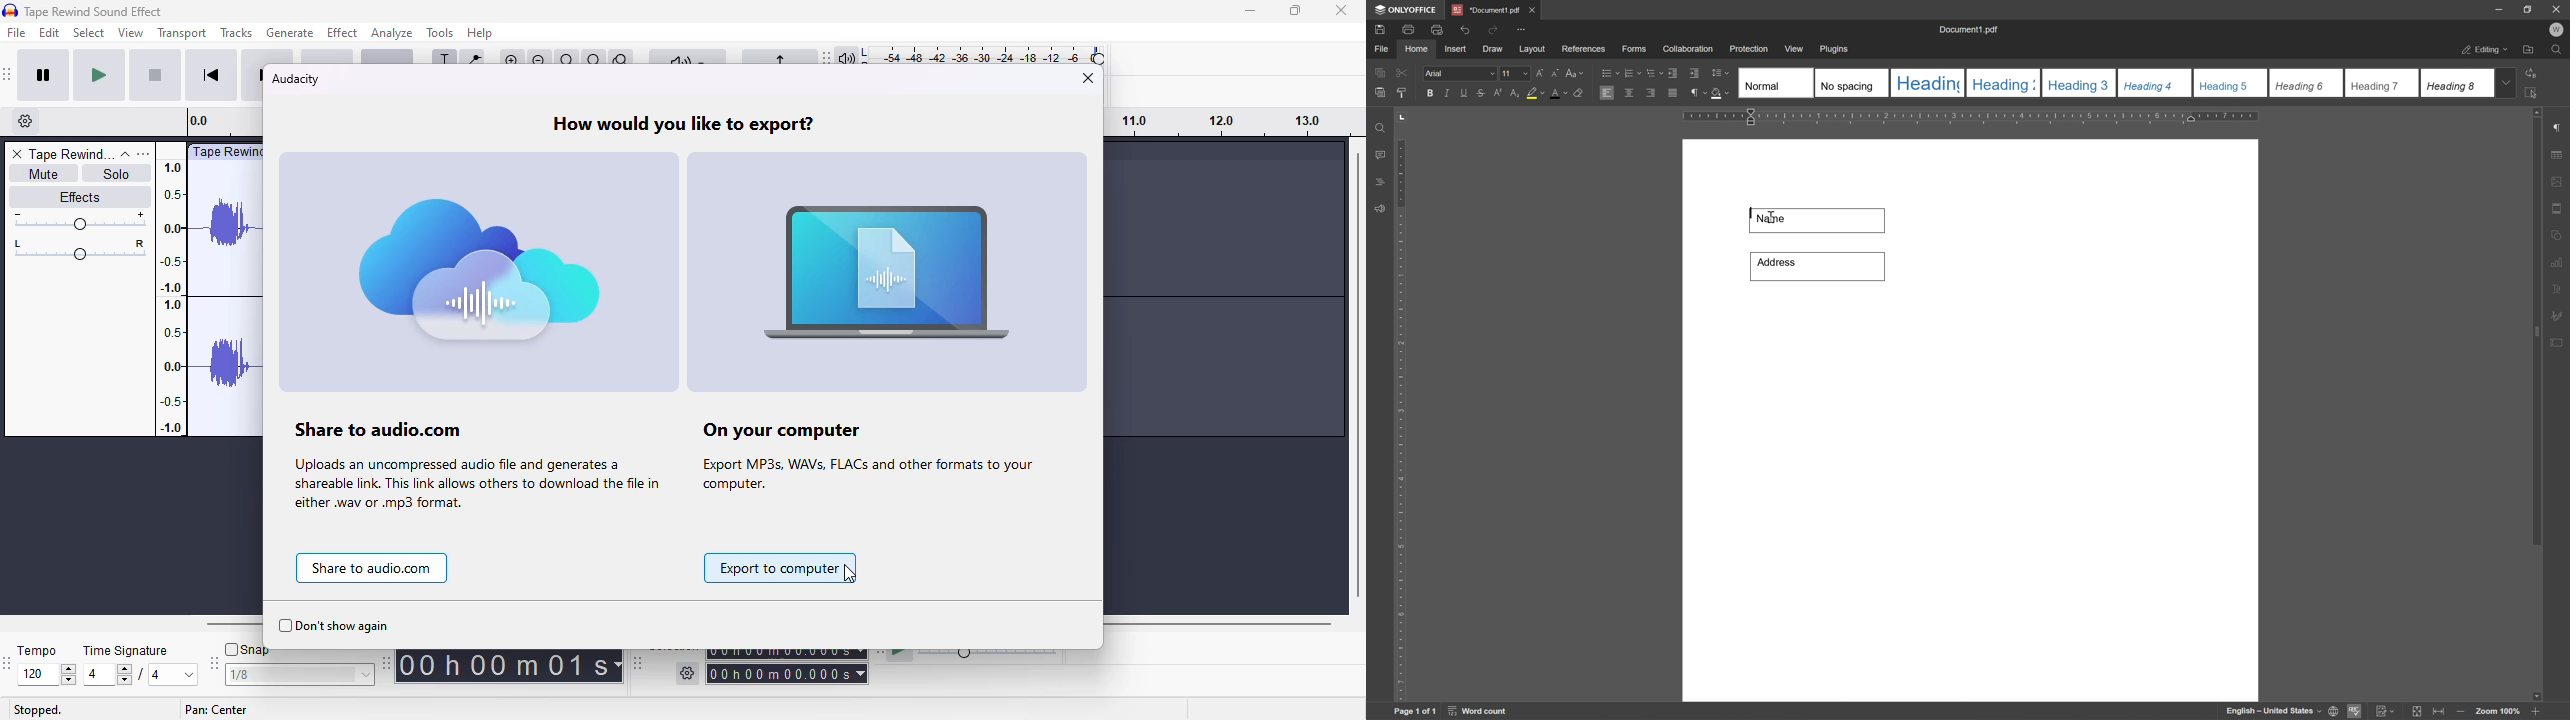  Describe the element at coordinates (2560, 315) in the screenshot. I see `signature settings` at that location.